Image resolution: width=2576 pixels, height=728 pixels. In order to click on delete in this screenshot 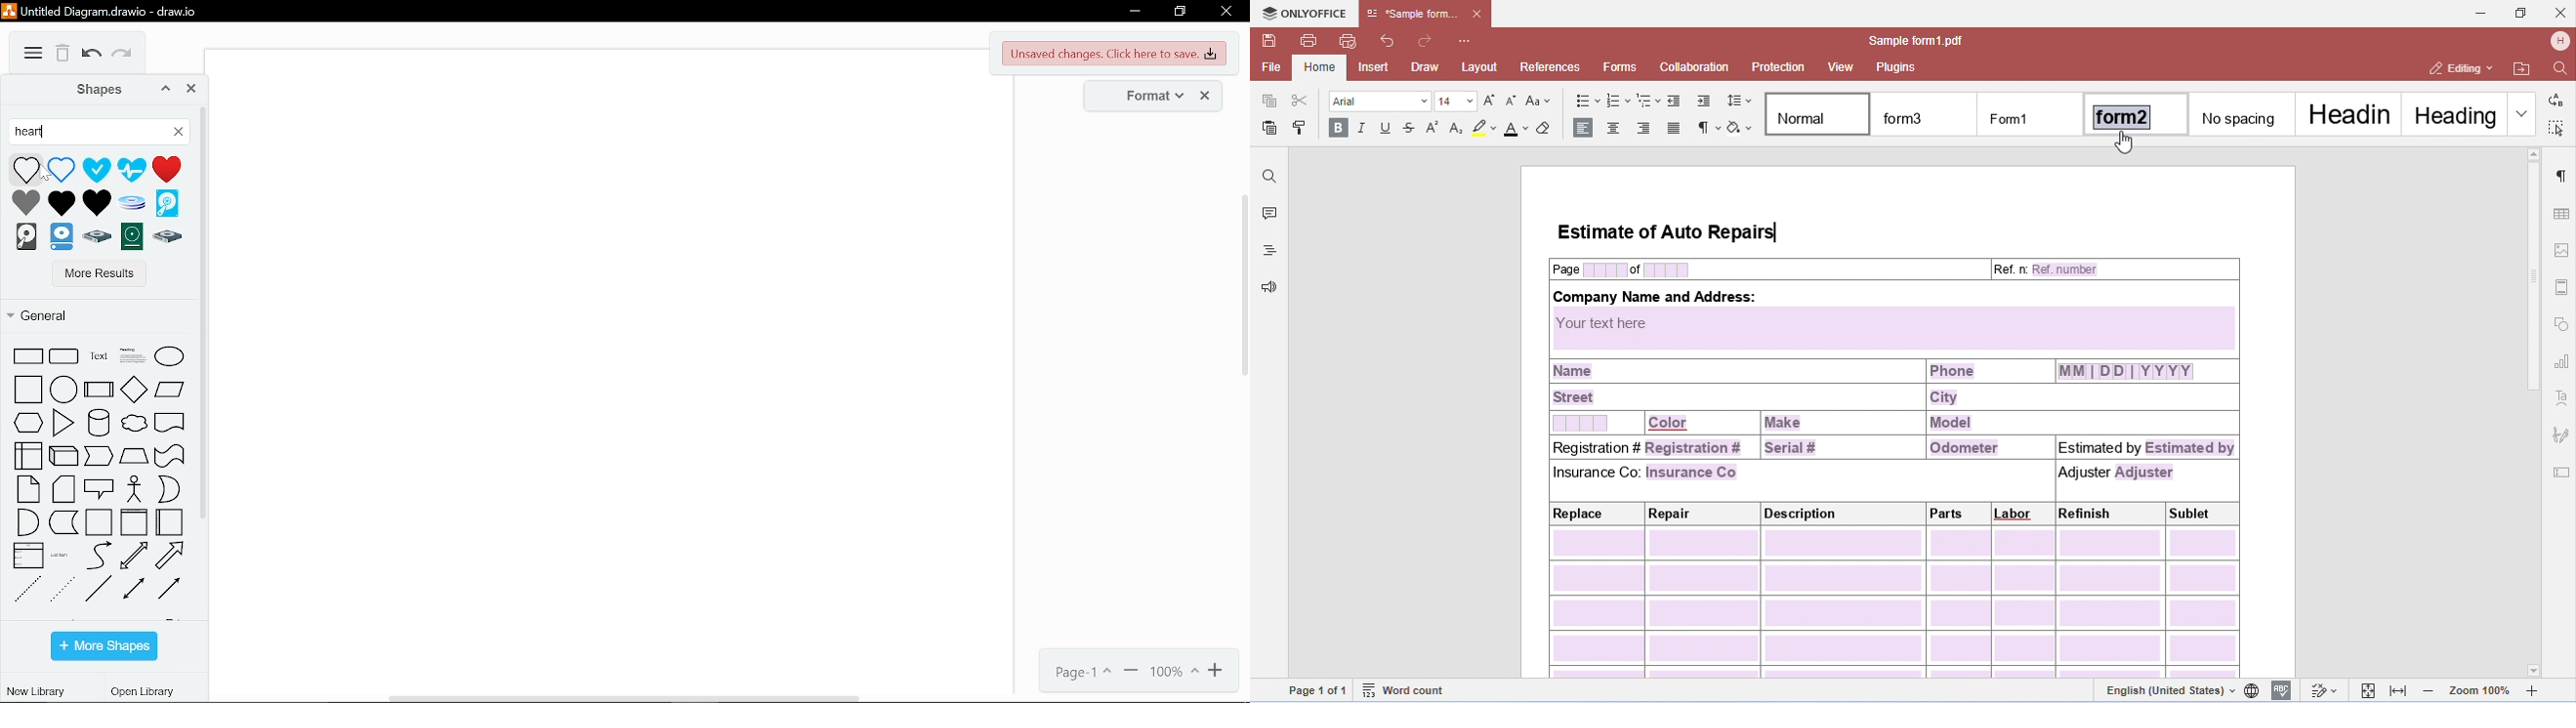, I will do `click(63, 54)`.